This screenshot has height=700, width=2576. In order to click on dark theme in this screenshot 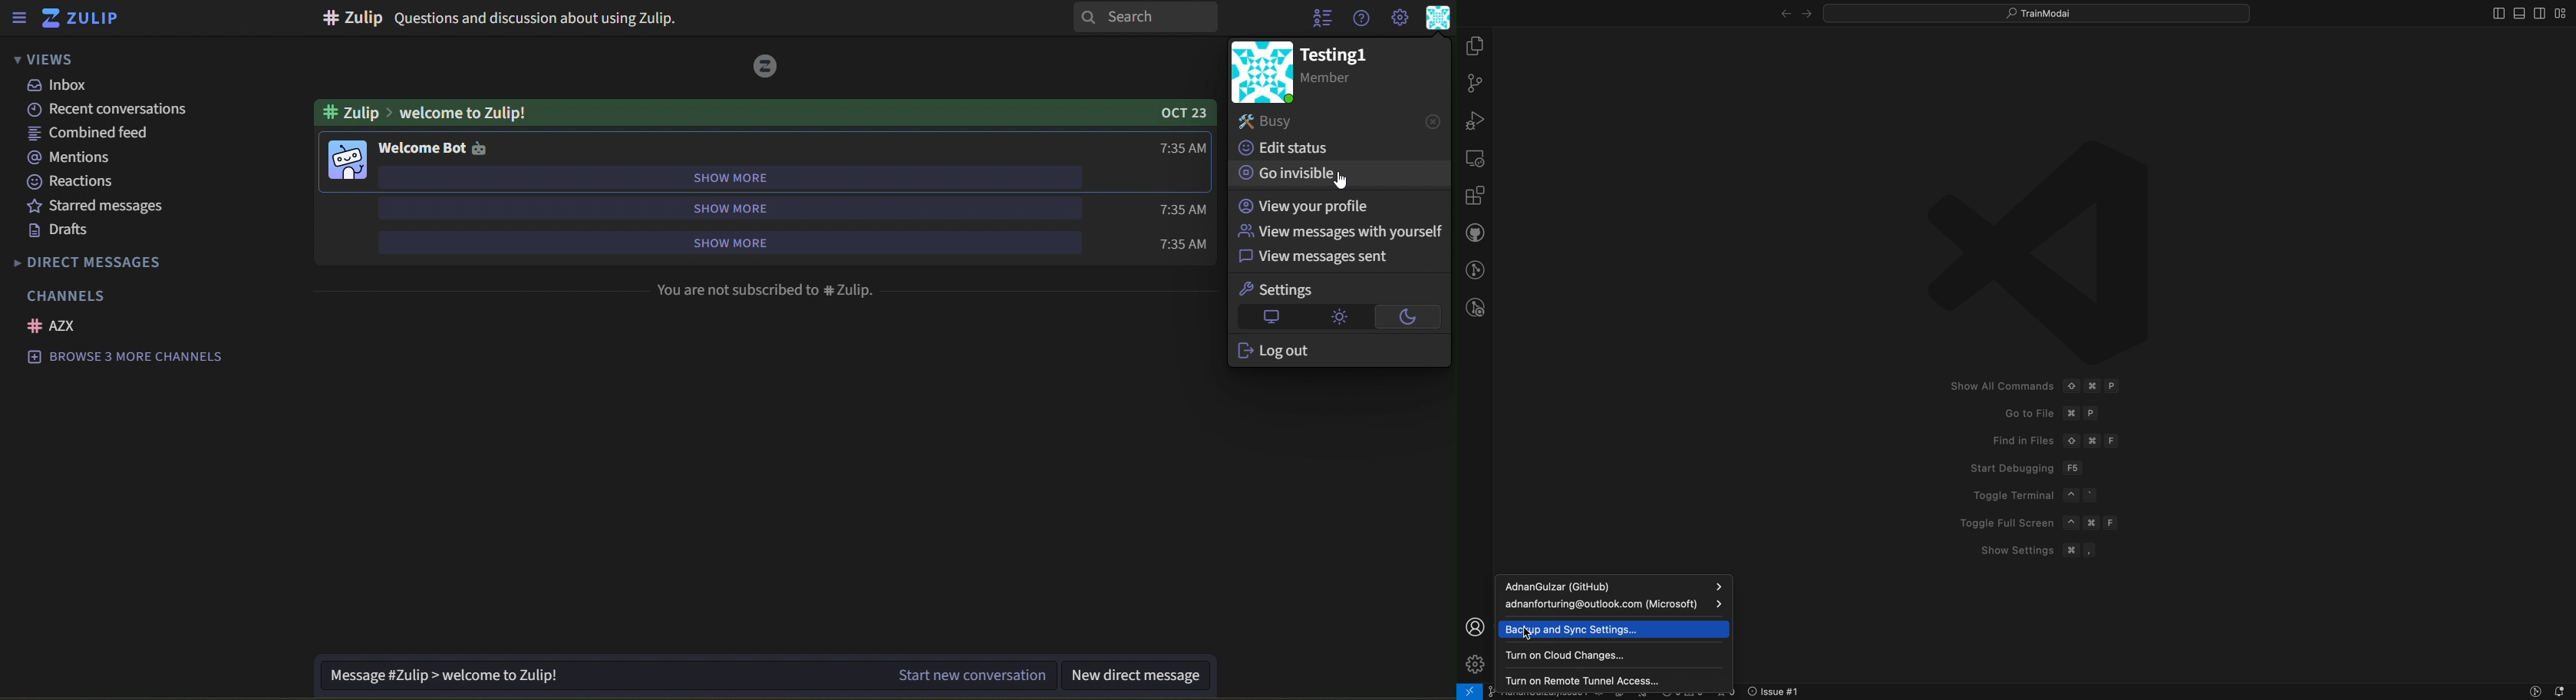, I will do `click(1408, 316)`.